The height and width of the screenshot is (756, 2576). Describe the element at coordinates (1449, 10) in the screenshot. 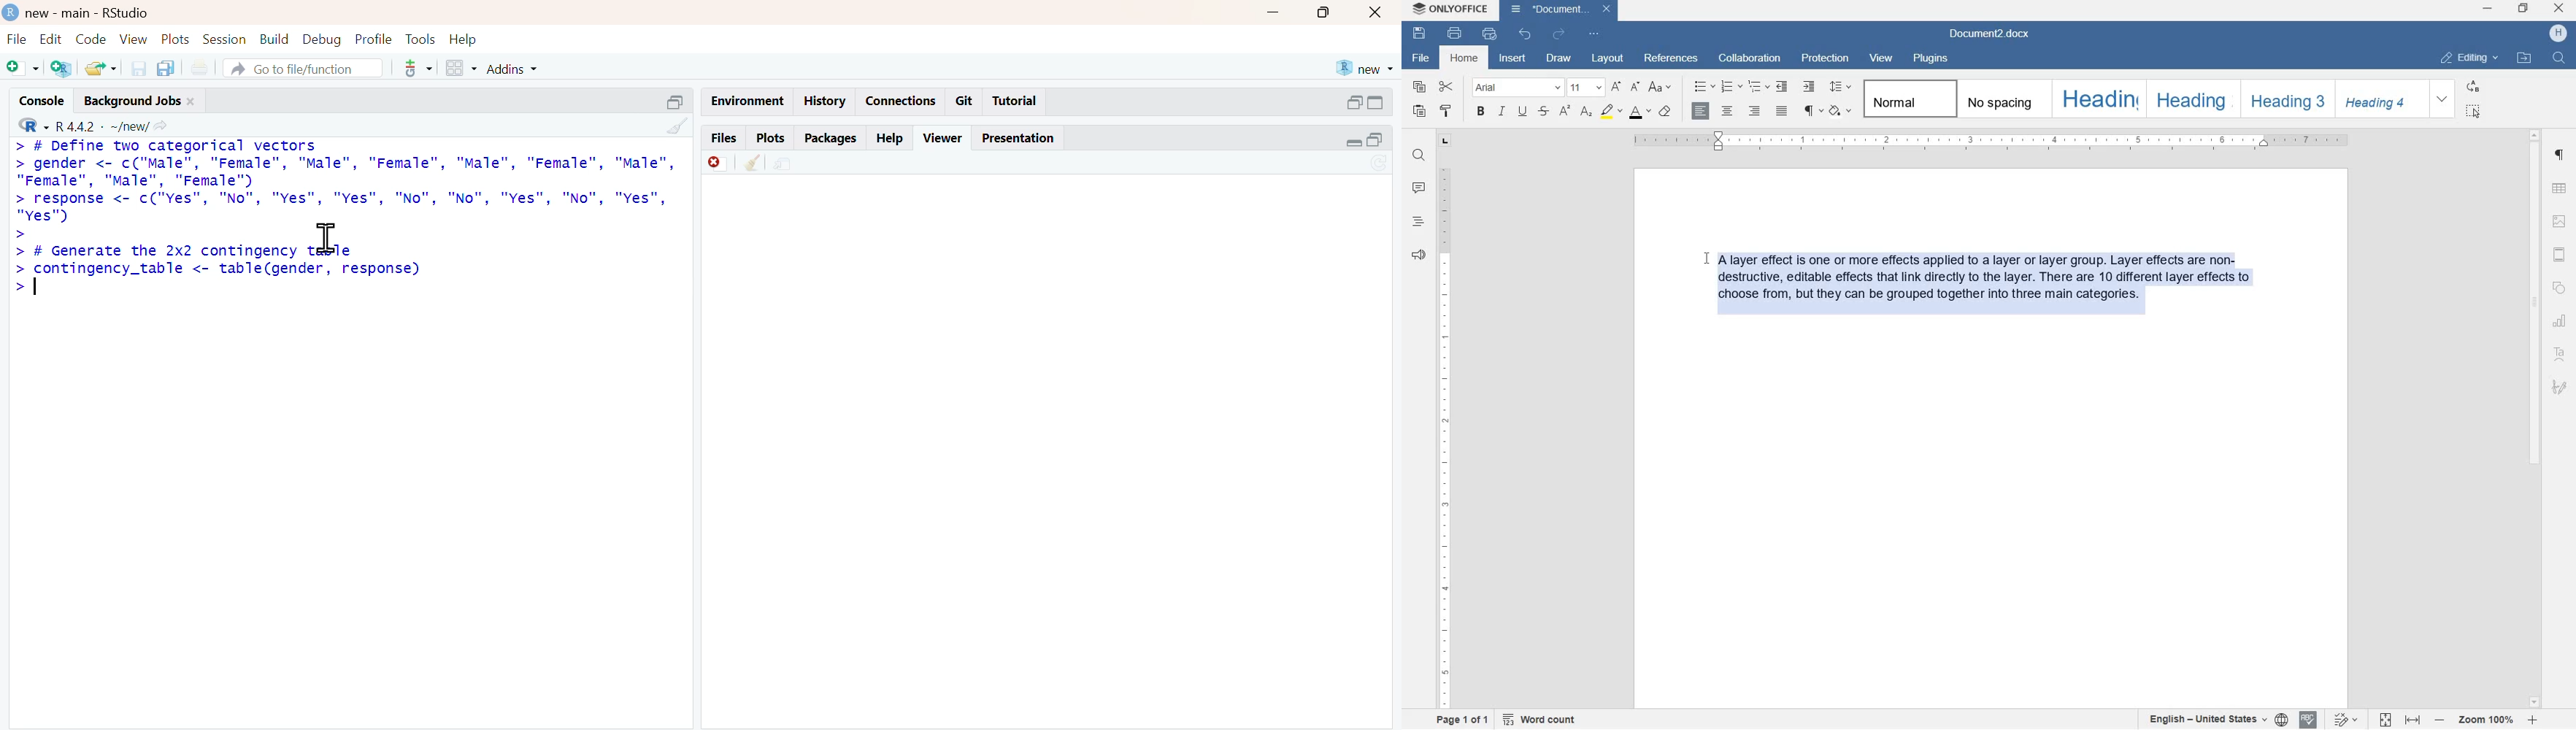

I see `system name` at that location.